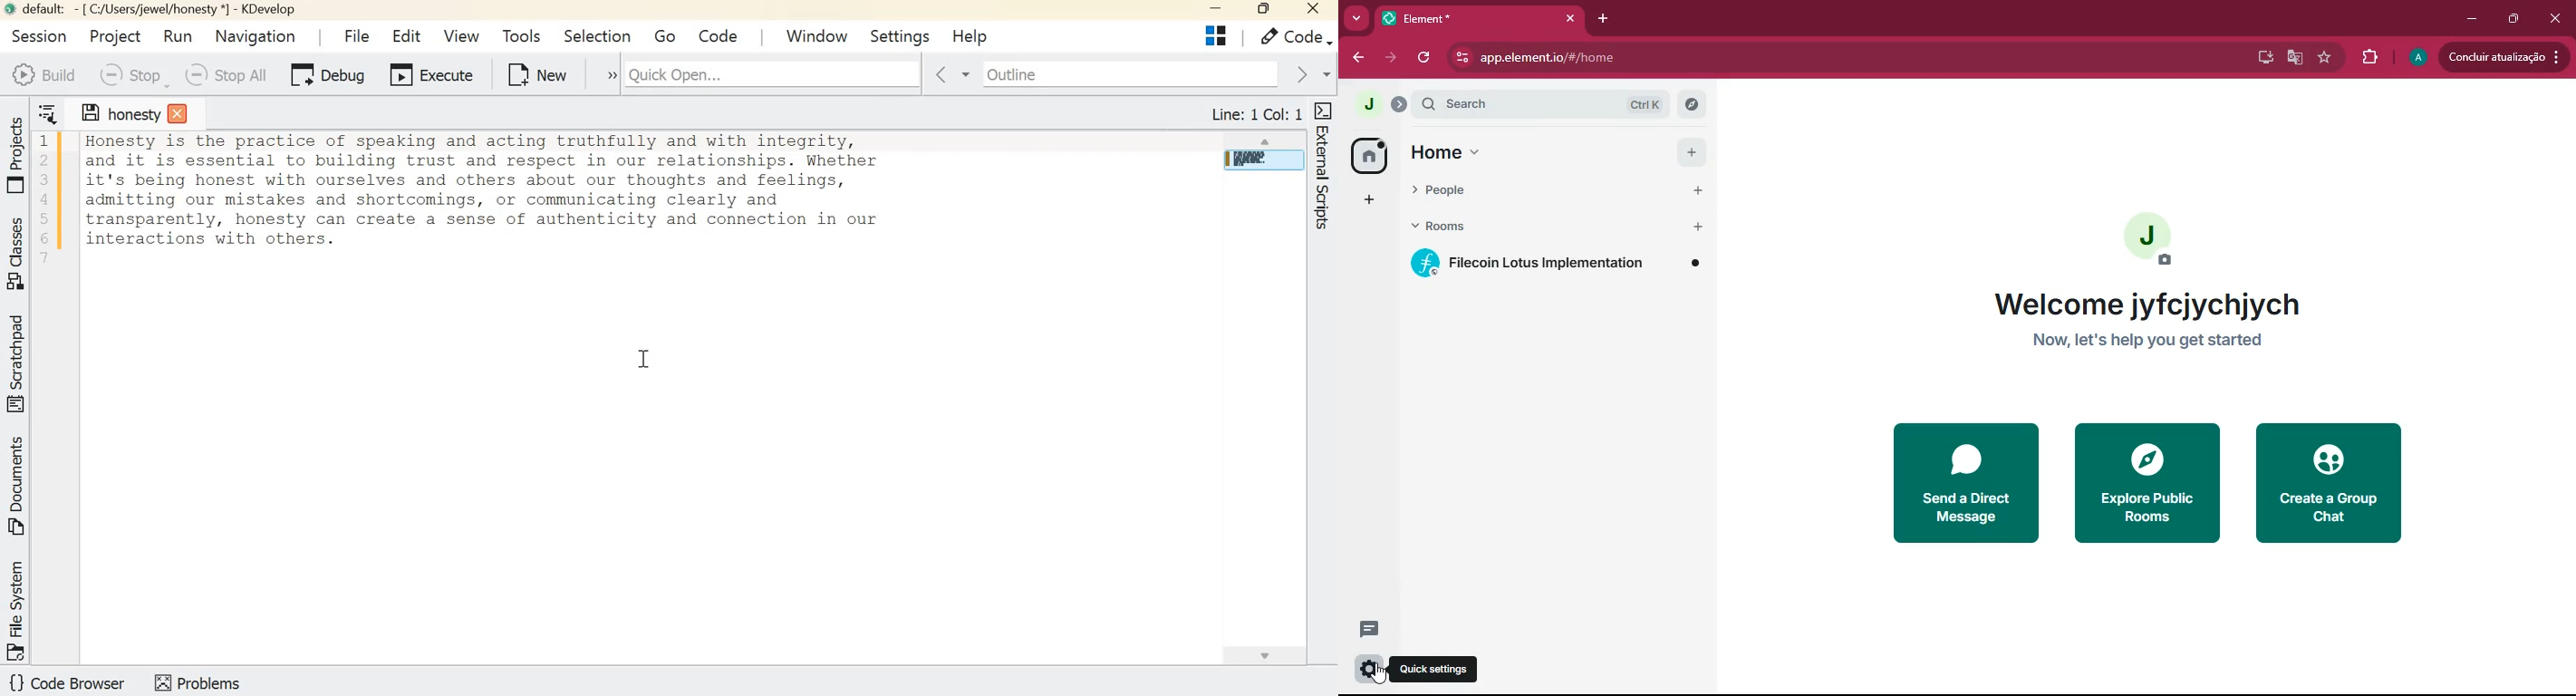  What do you see at coordinates (2145, 301) in the screenshot?
I see `welcome jyfcjychjych` at bounding box center [2145, 301].